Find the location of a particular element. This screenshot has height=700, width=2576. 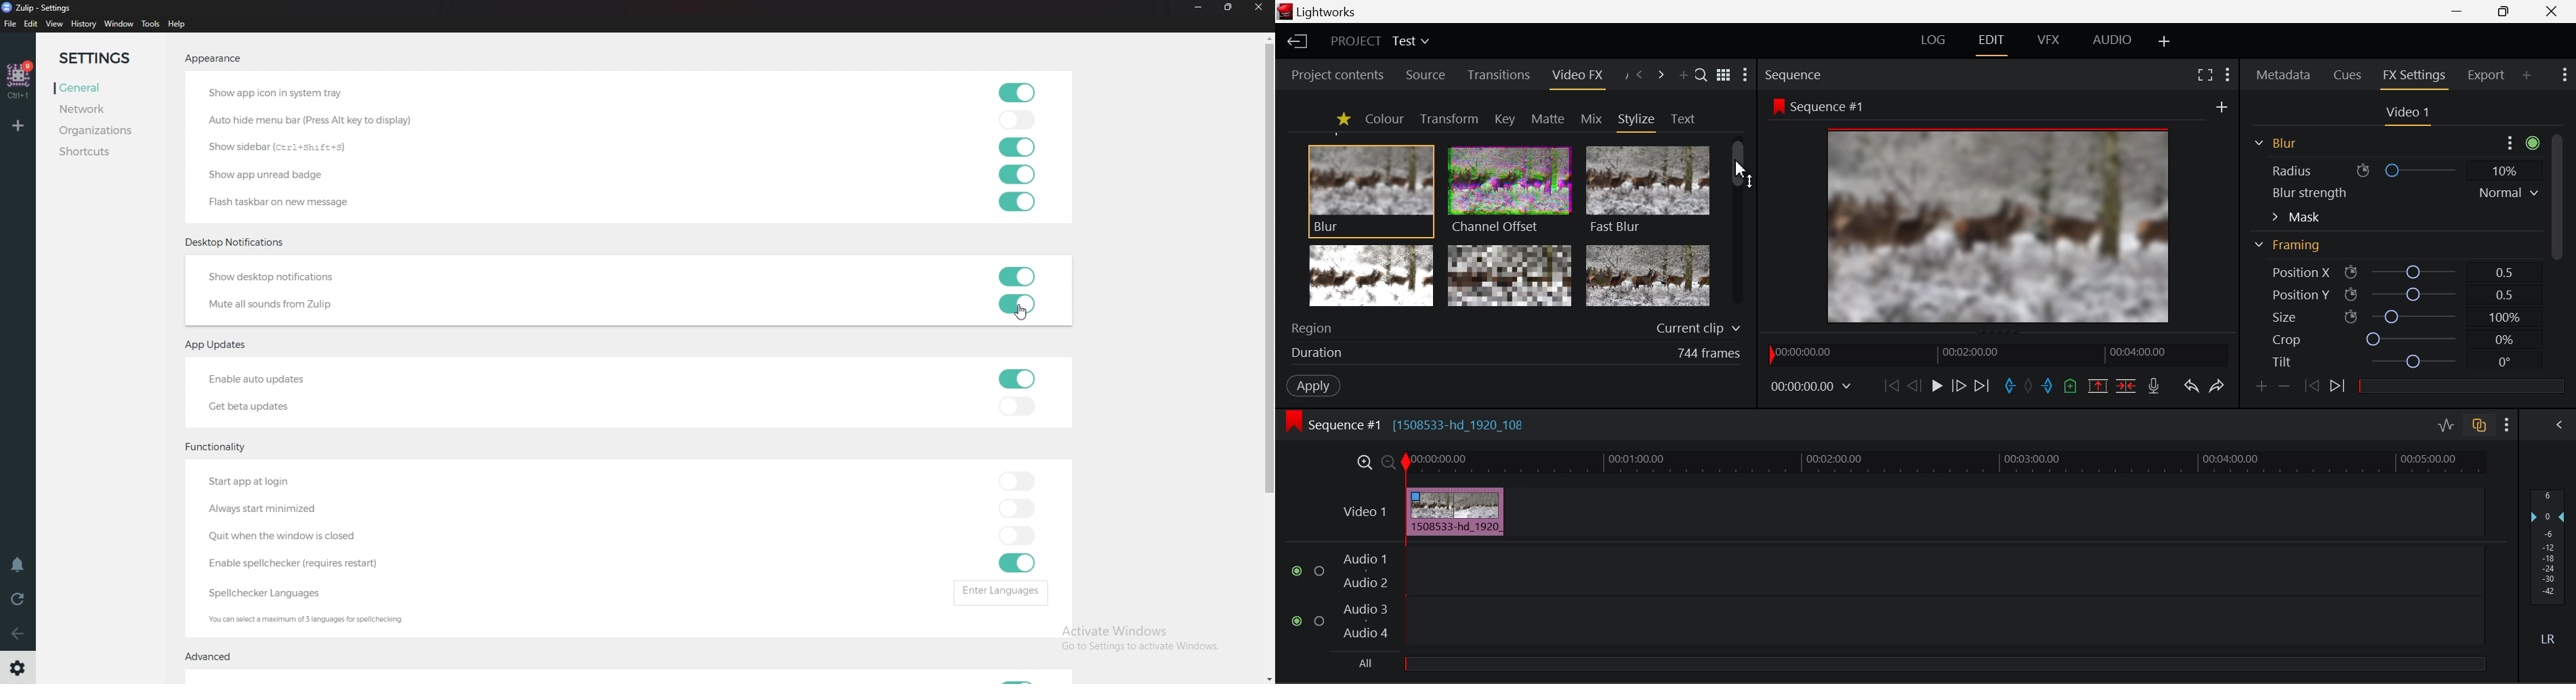

toggle is located at coordinates (1015, 173).